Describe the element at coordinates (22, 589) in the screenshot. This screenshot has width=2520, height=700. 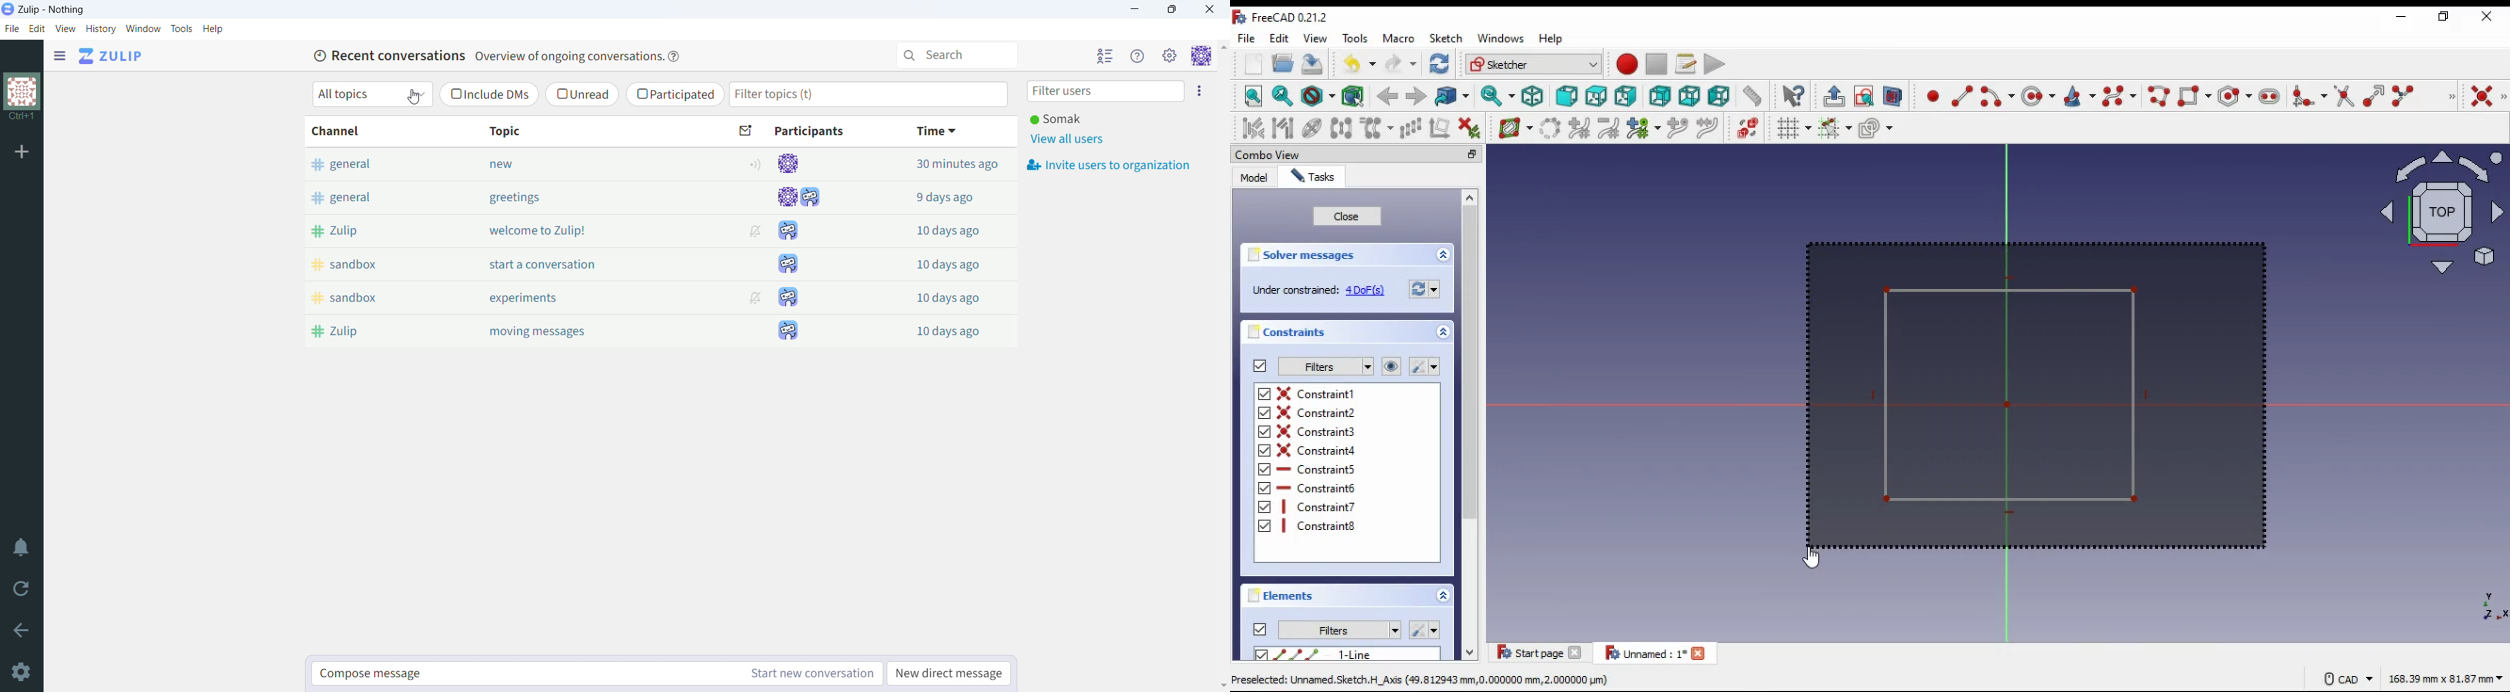
I see `reload` at that location.